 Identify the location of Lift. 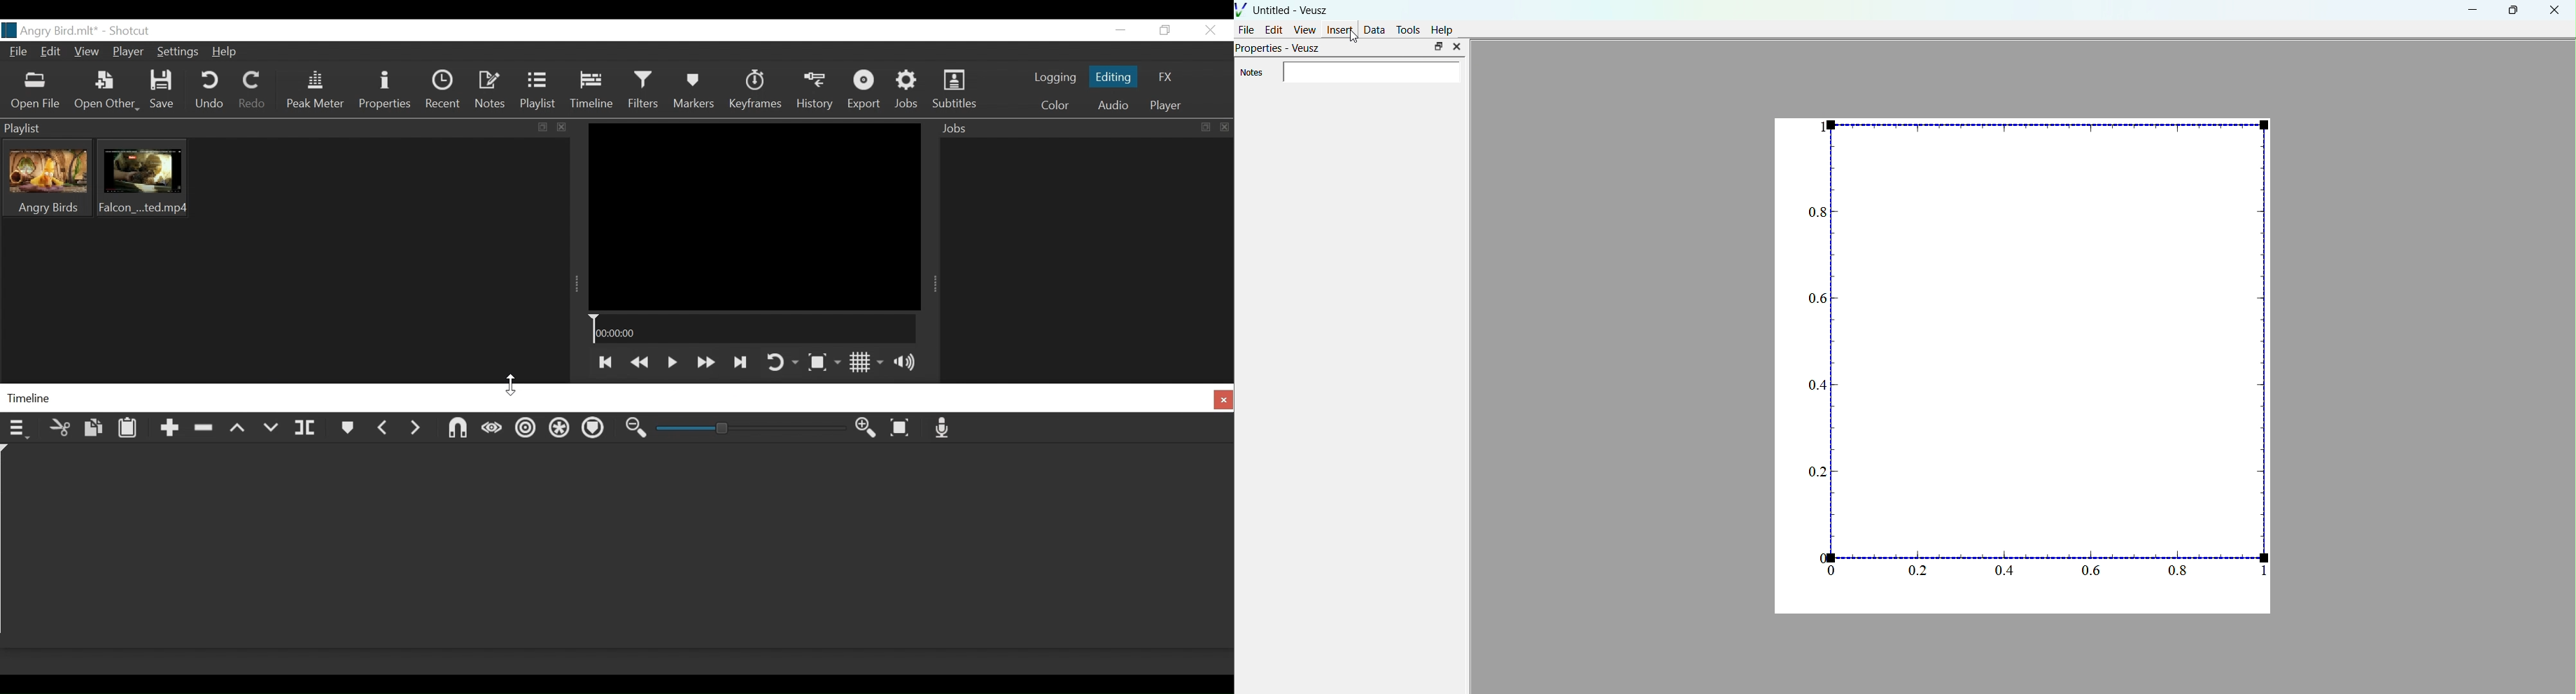
(238, 432).